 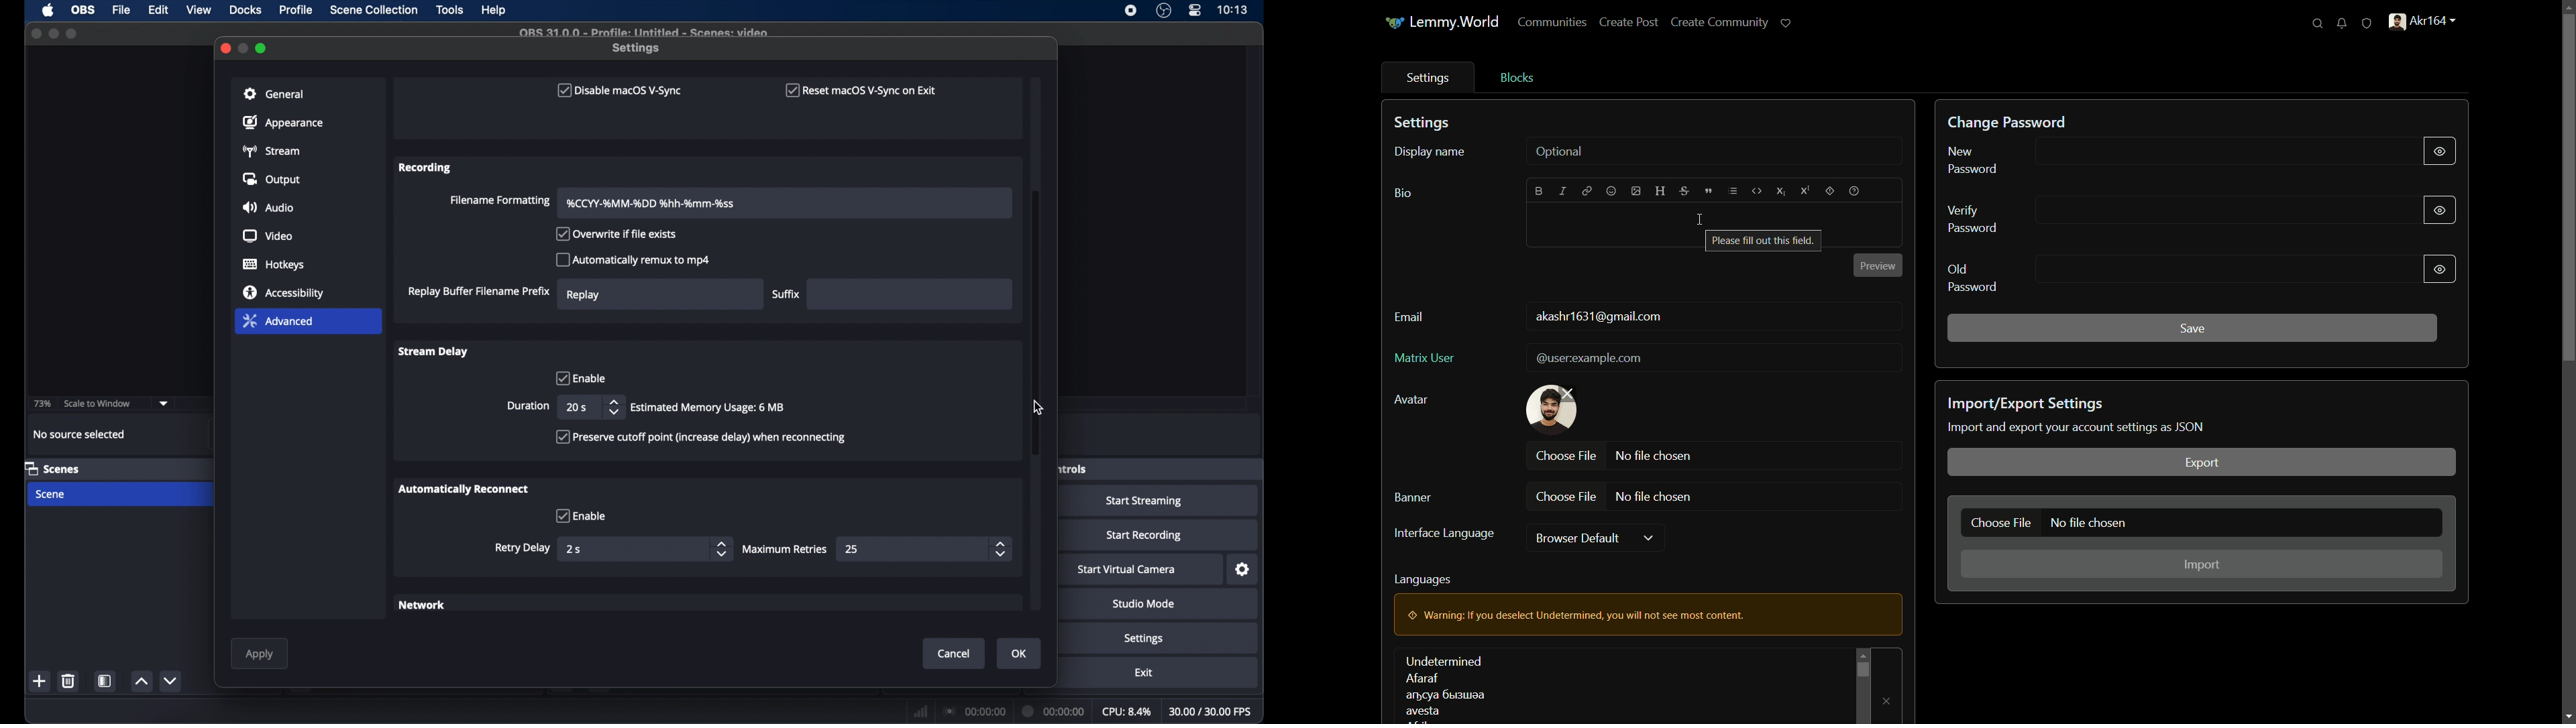 What do you see at coordinates (1444, 686) in the screenshot?
I see `languages` at bounding box center [1444, 686].